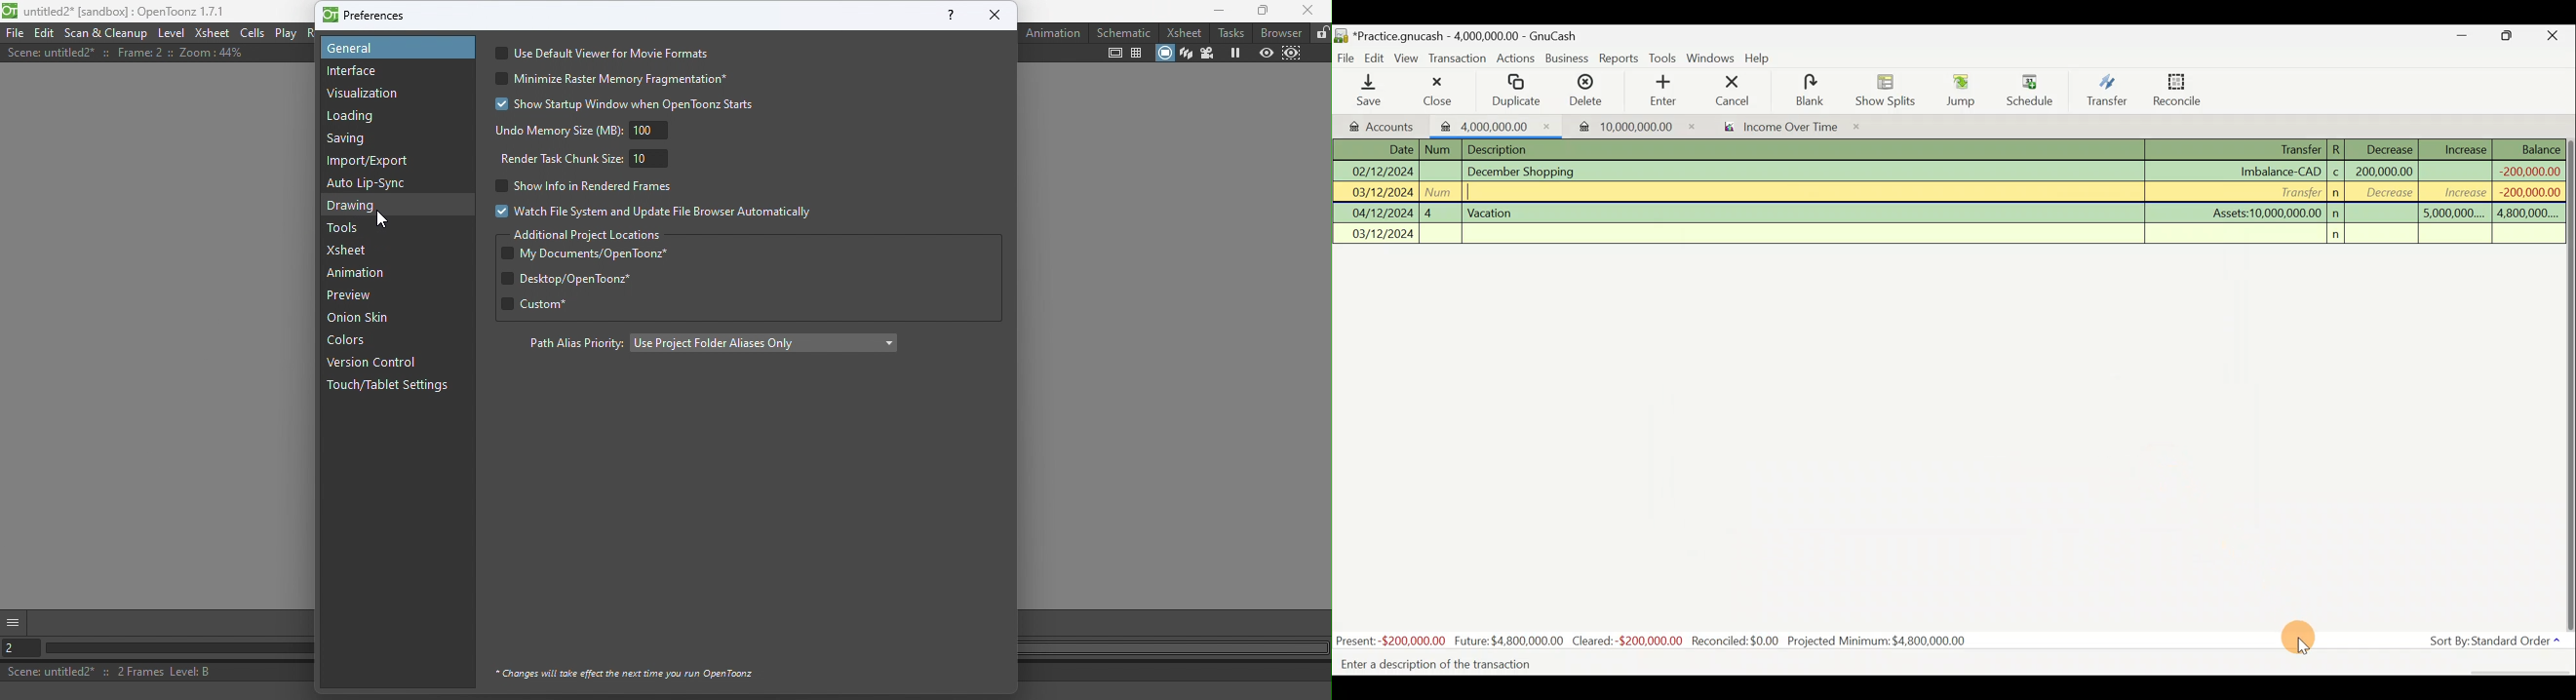  What do you see at coordinates (949, 15) in the screenshot?
I see `help` at bounding box center [949, 15].